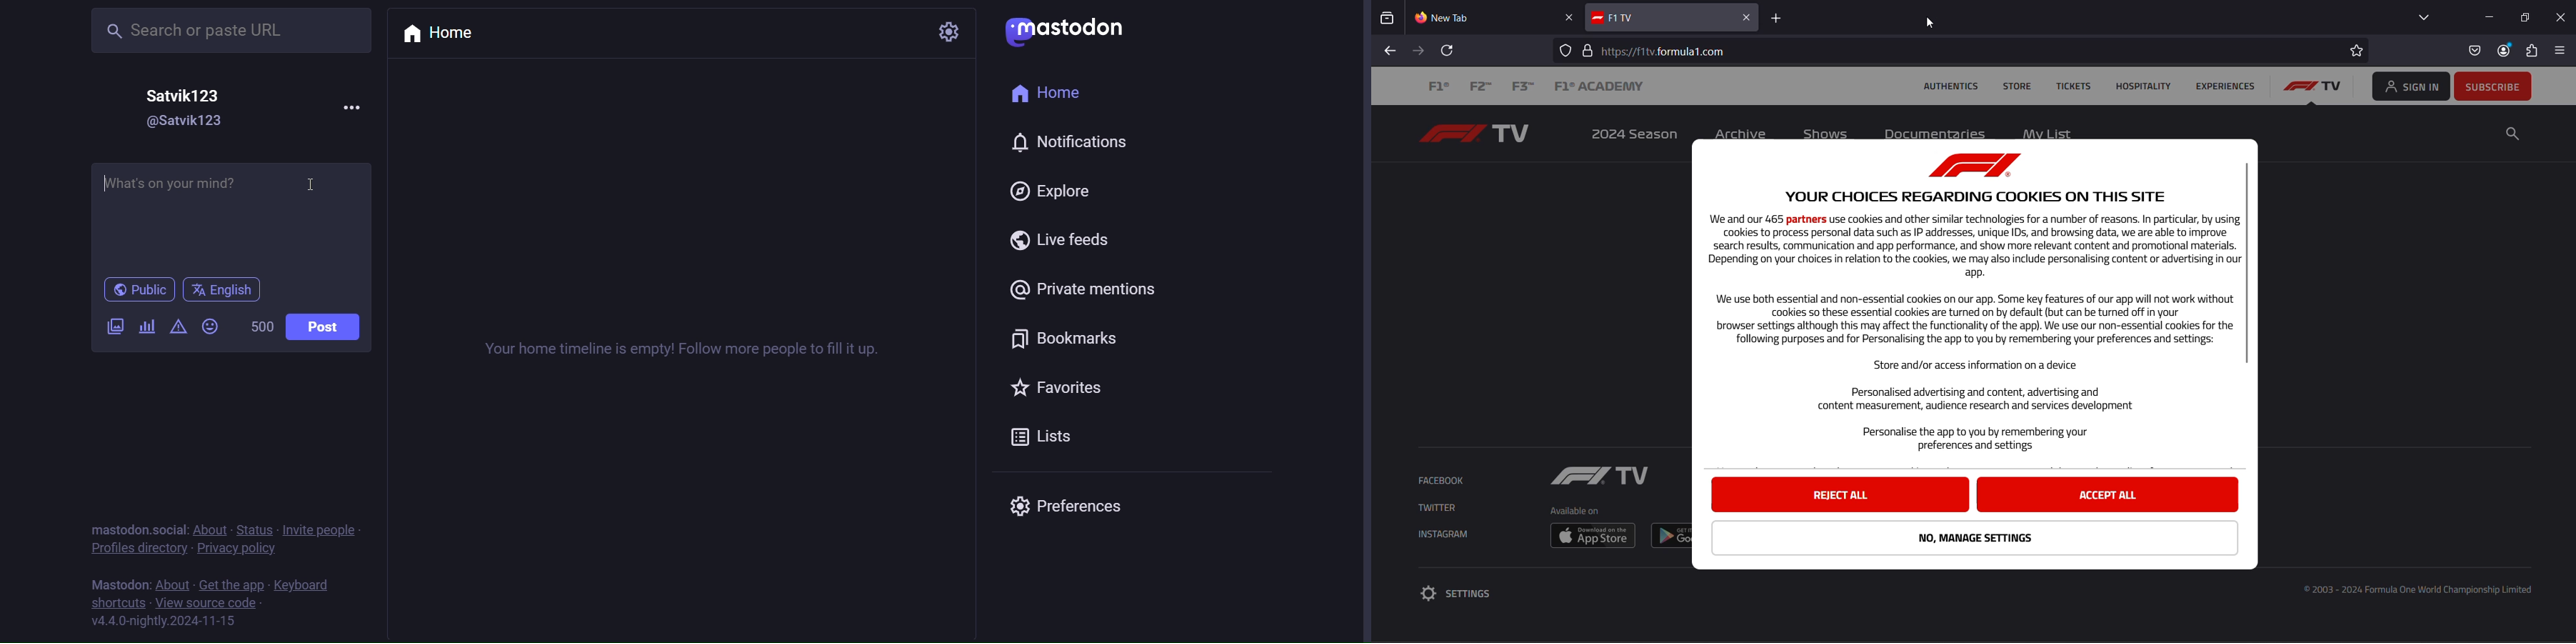  I want to click on reload current page, so click(1449, 50).